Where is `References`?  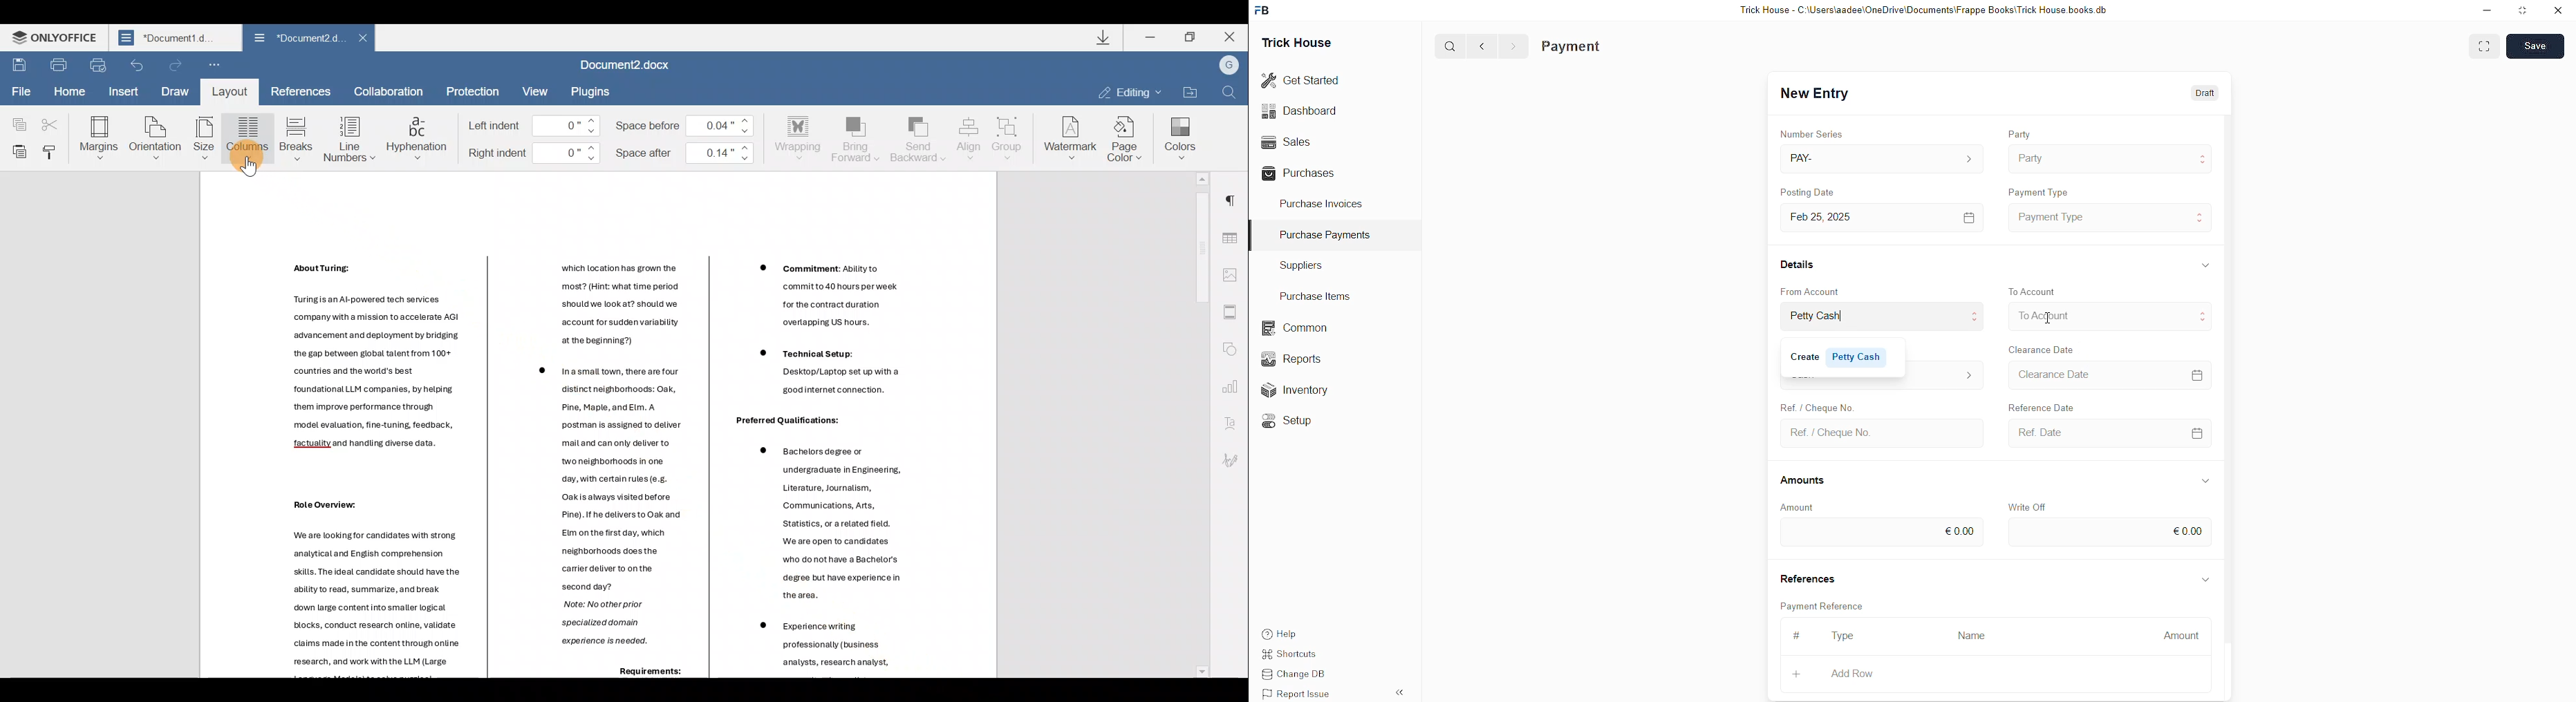 References is located at coordinates (1811, 578).